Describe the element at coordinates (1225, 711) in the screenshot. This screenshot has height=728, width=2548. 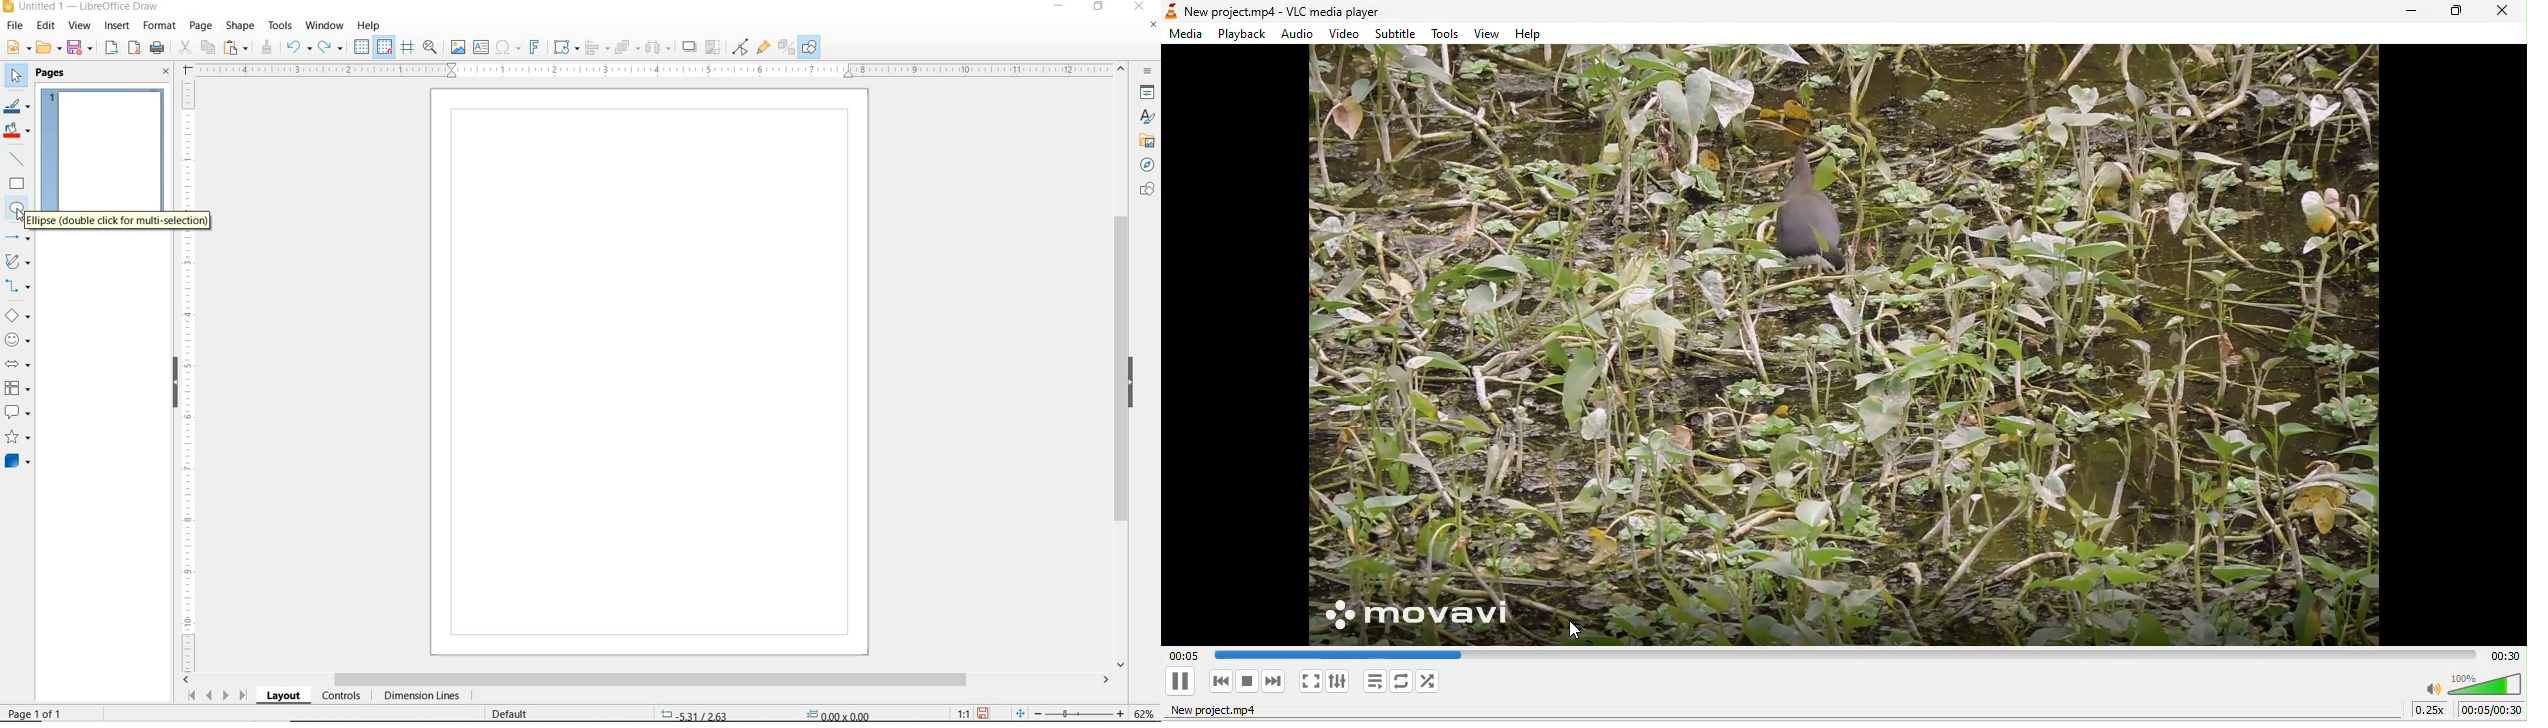
I see `new project mp4` at that location.